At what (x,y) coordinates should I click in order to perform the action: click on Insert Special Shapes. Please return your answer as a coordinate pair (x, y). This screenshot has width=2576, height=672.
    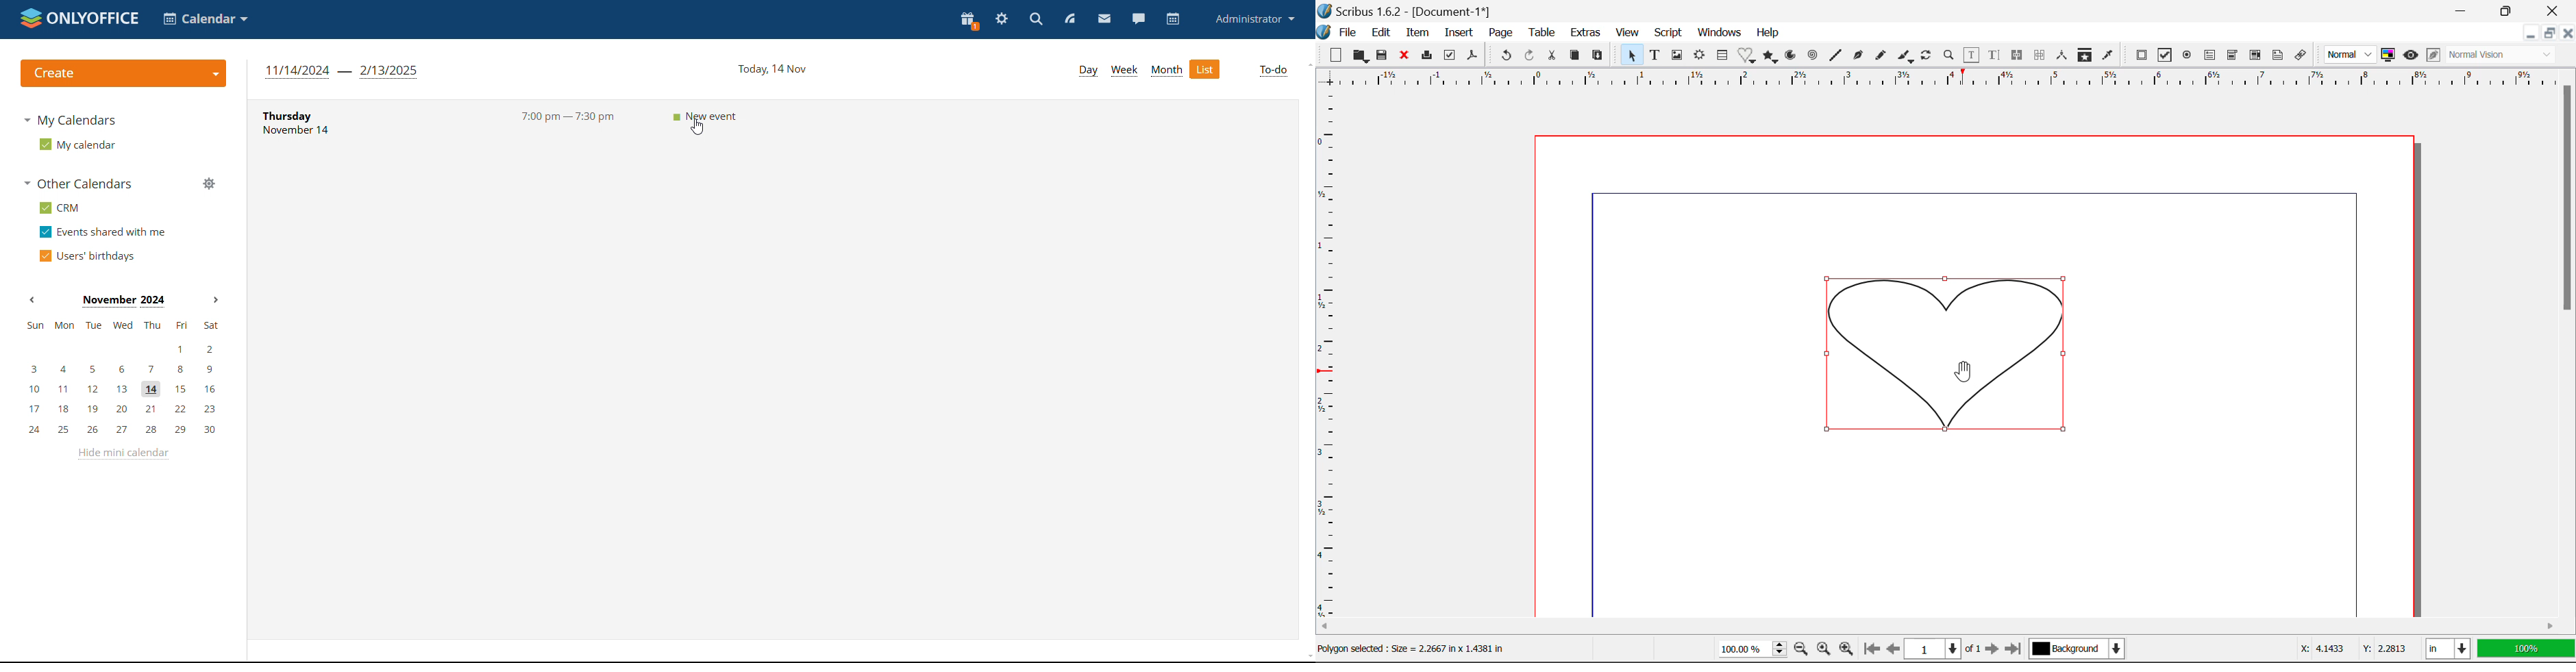
    Looking at the image, I should click on (1747, 56).